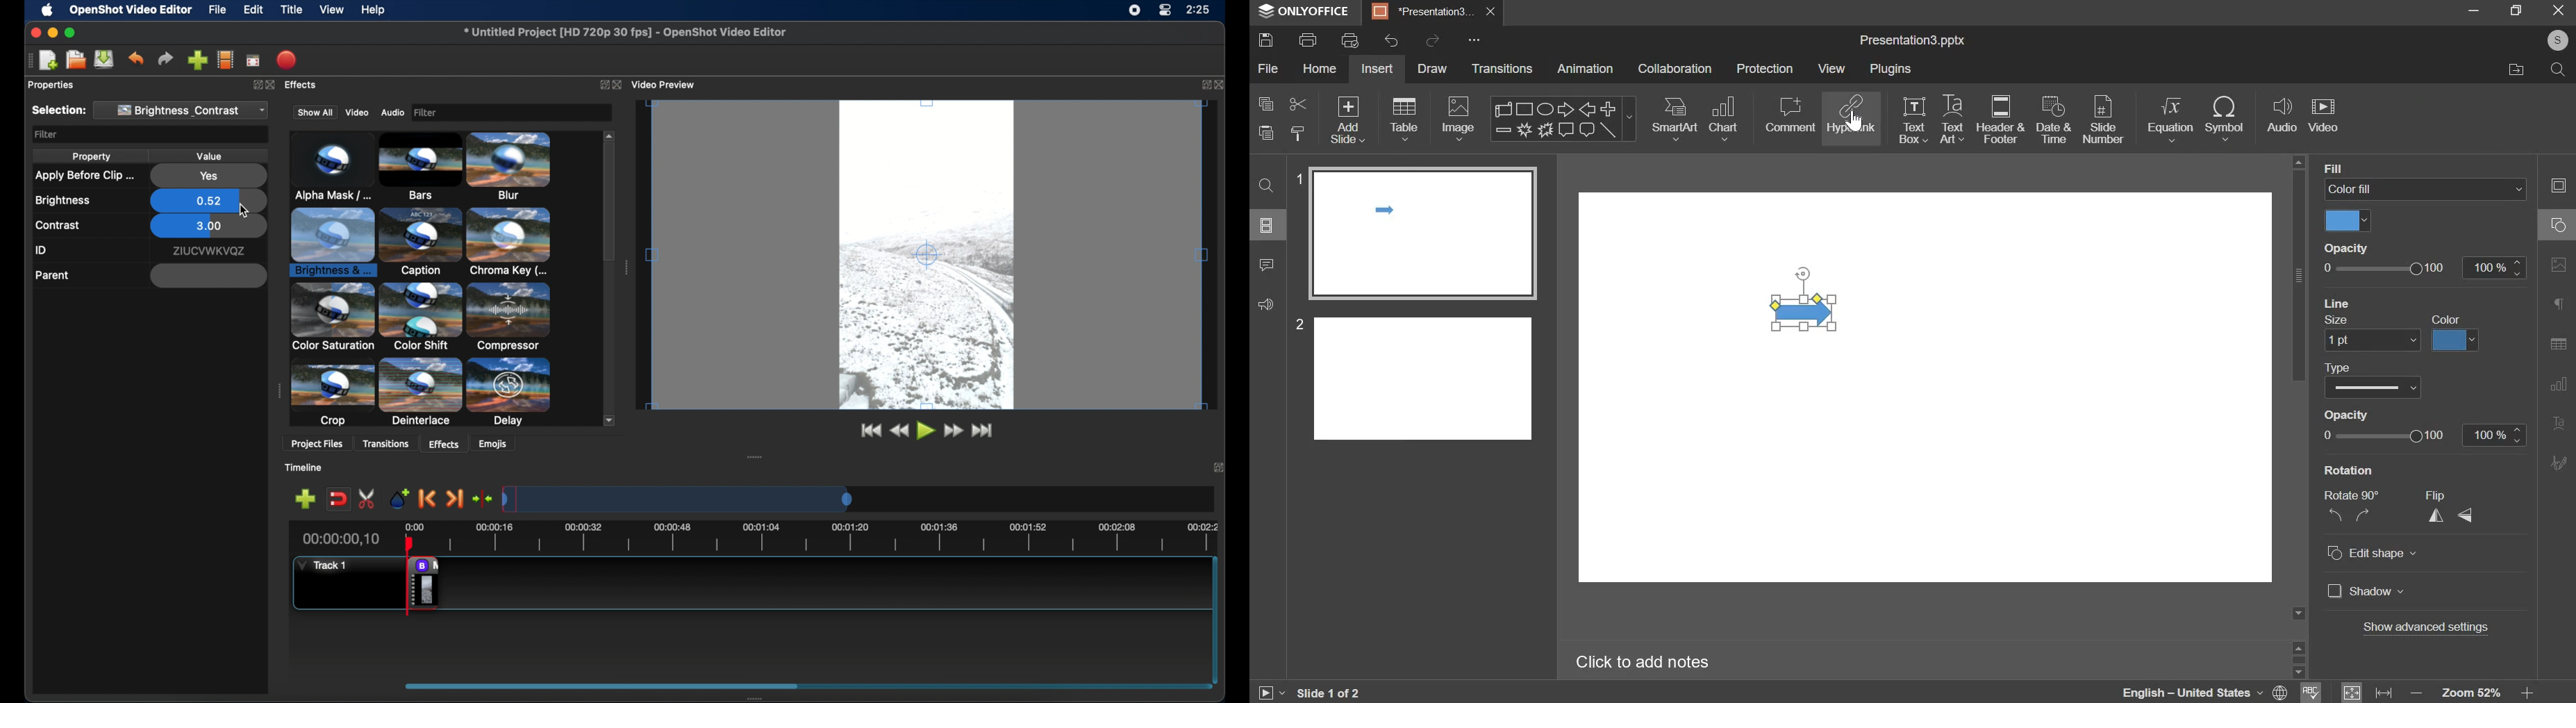 The height and width of the screenshot is (728, 2576). Describe the element at coordinates (1491, 12) in the screenshot. I see `close` at that location.